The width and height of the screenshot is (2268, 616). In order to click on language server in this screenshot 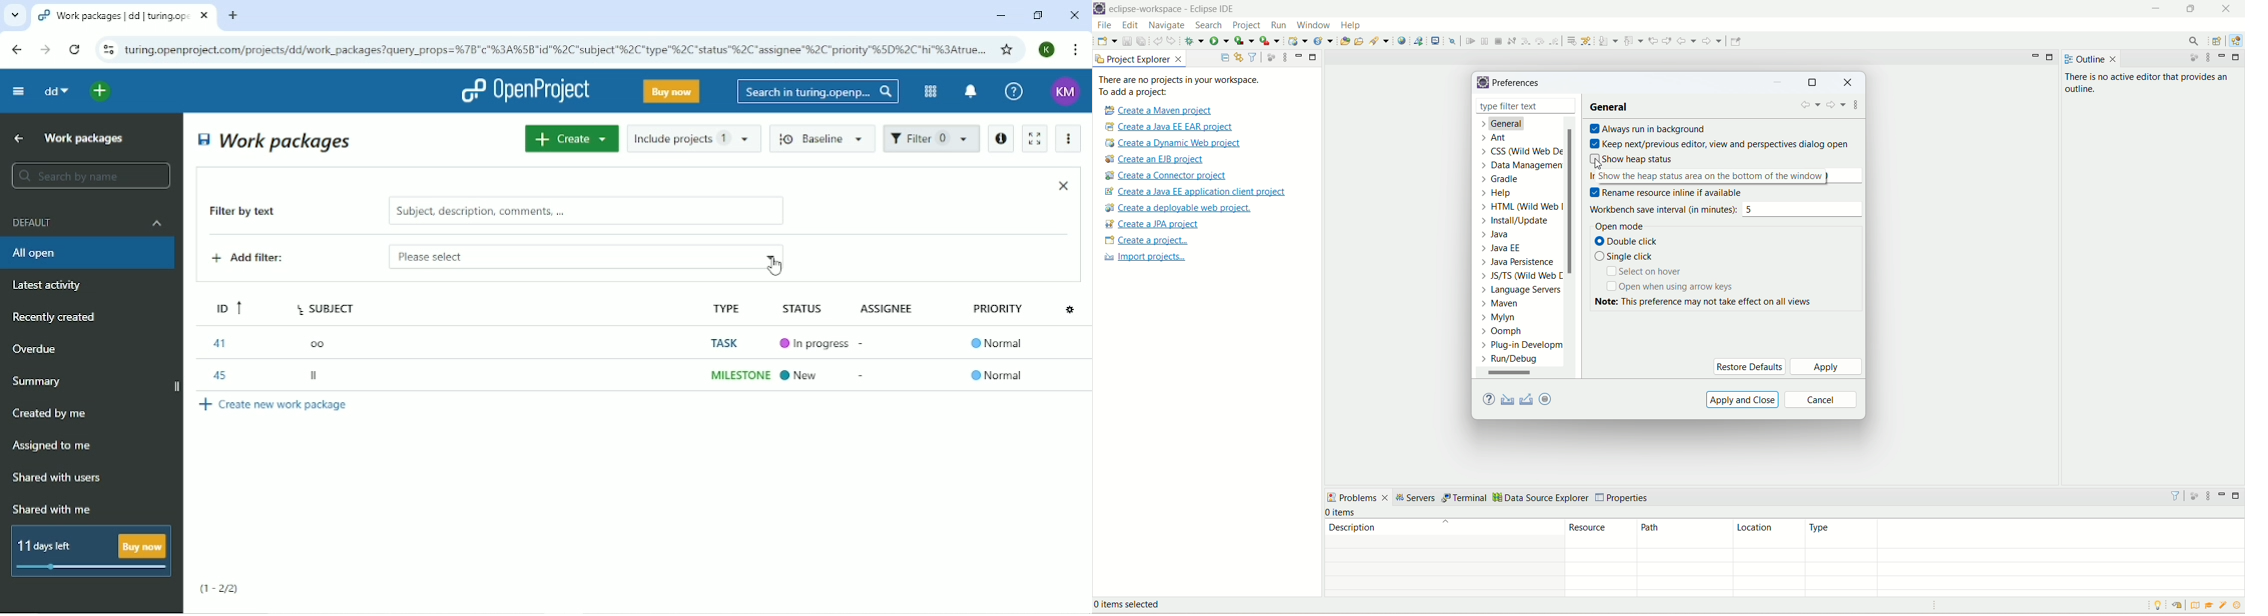, I will do `click(1520, 292)`.